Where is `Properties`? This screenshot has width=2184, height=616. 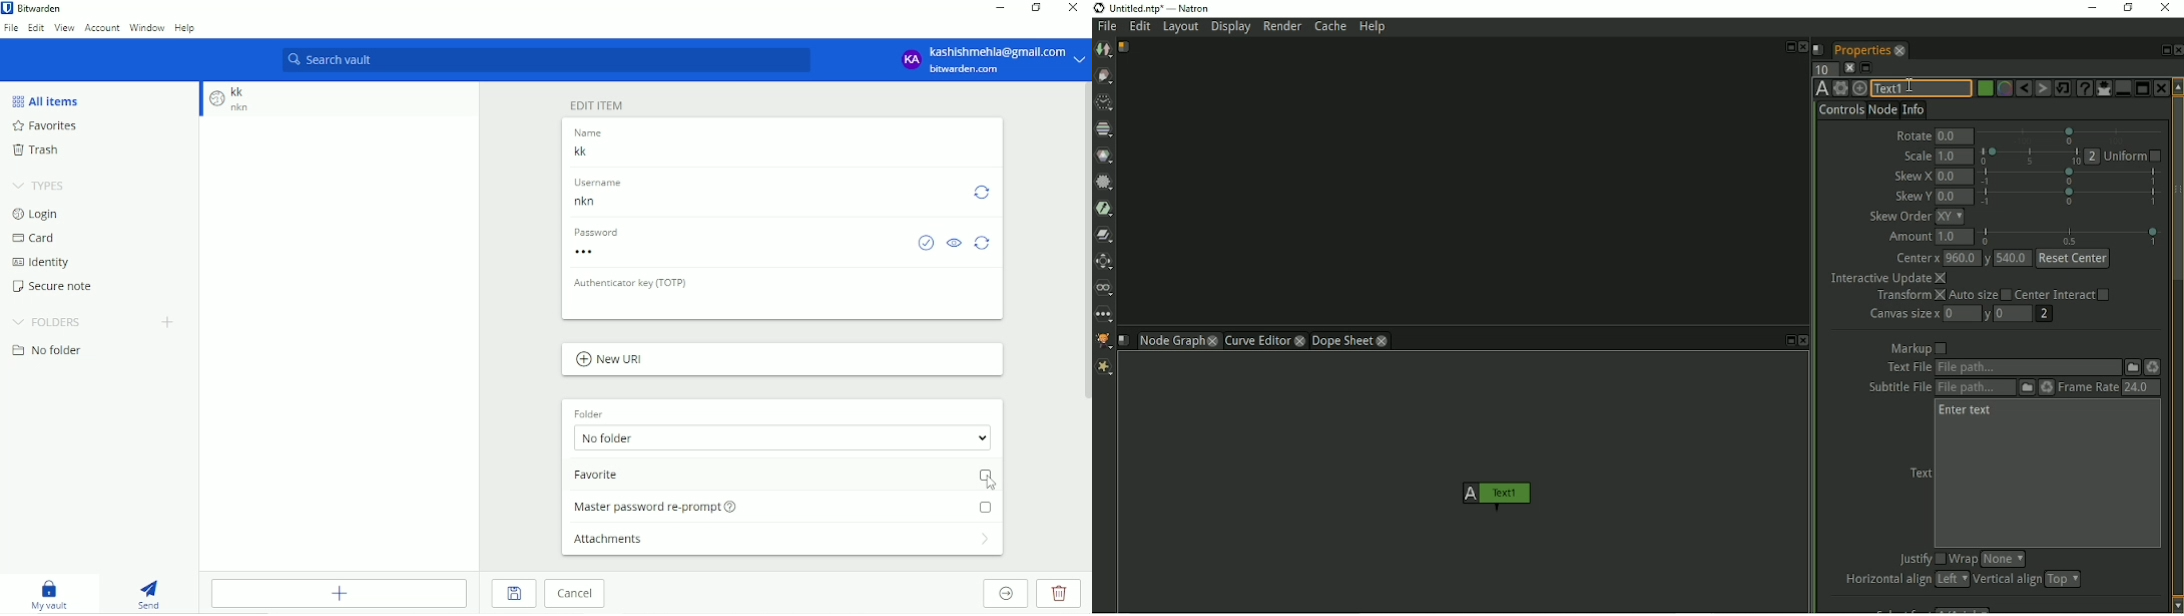 Properties is located at coordinates (1860, 48).